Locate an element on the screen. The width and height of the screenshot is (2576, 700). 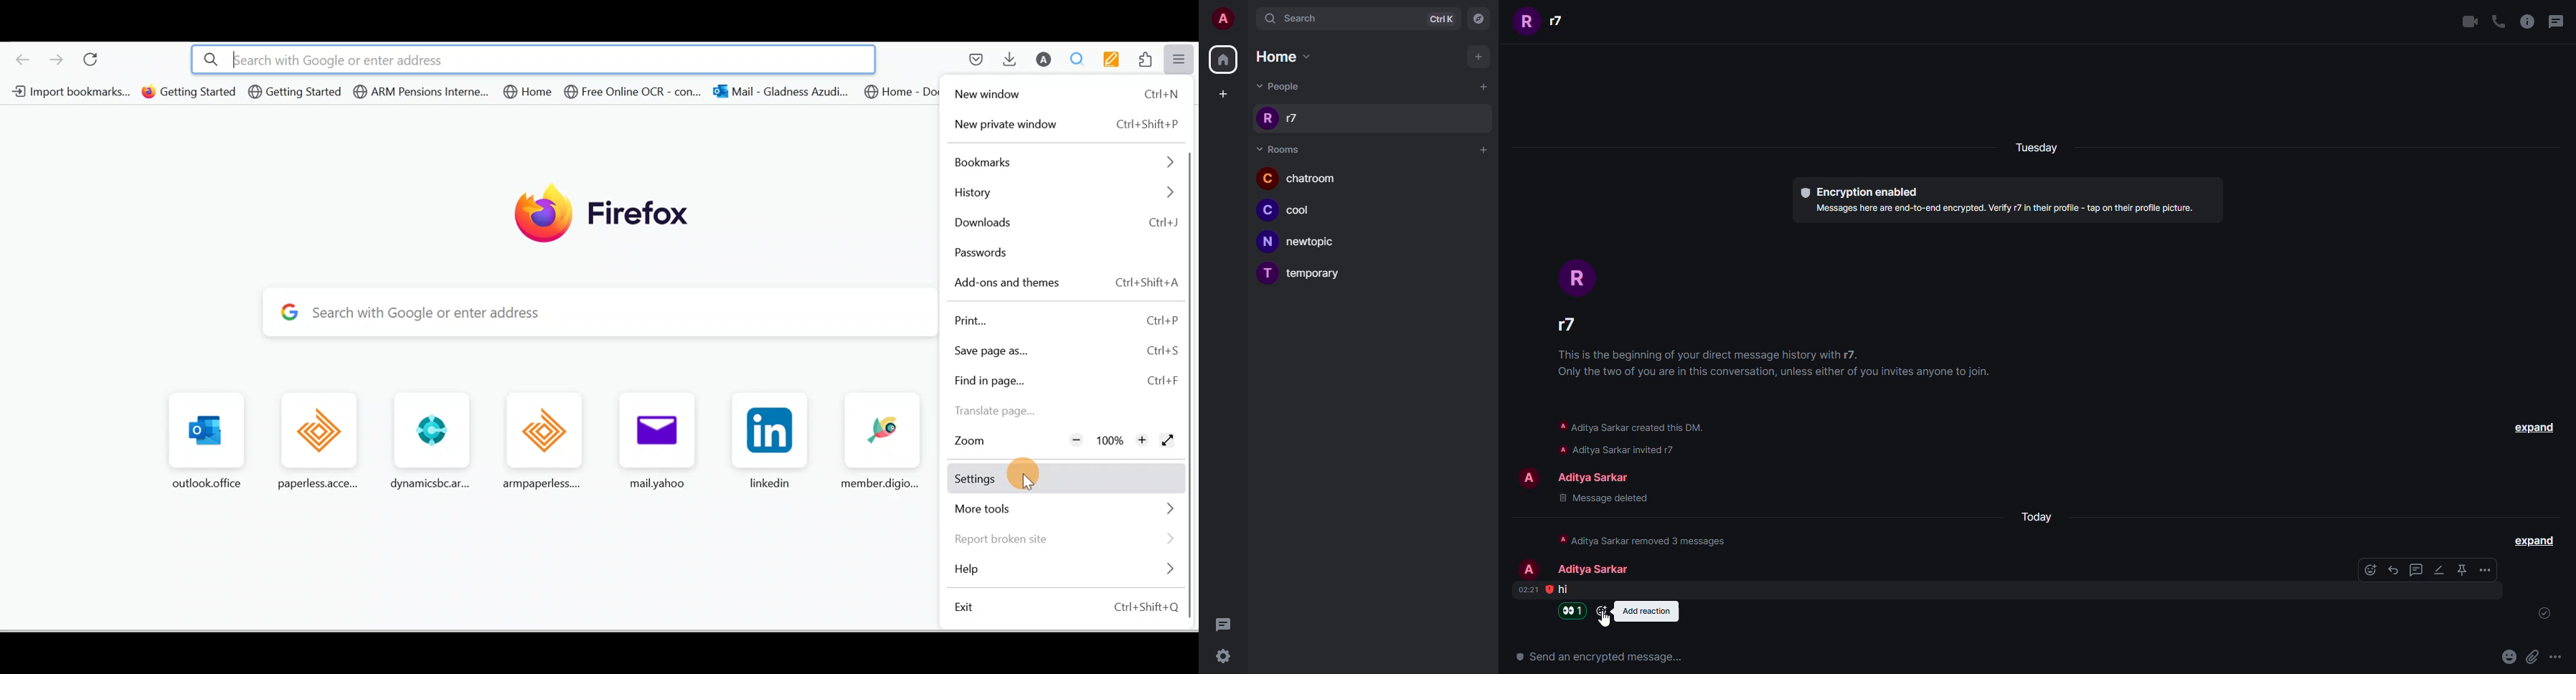
Account is located at coordinates (1043, 57).